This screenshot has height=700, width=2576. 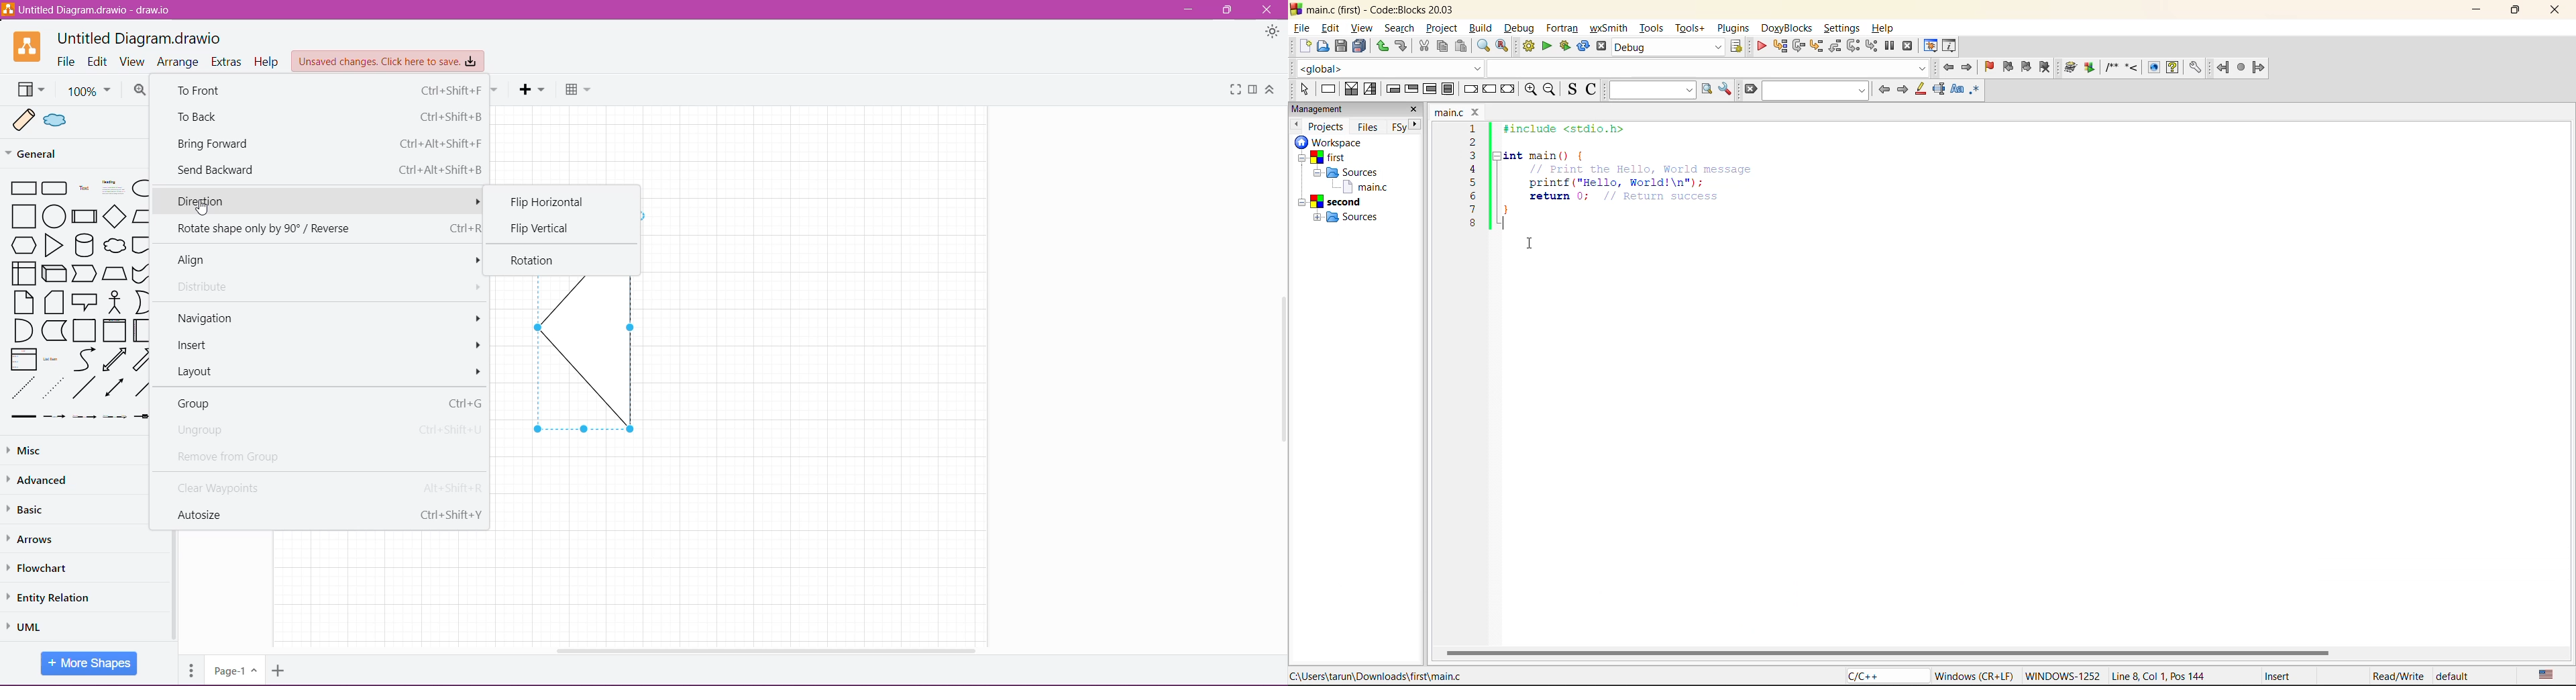 What do you see at coordinates (1738, 48) in the screenshot?
I see `show select target dialog` at bounding box center [1738, 48].